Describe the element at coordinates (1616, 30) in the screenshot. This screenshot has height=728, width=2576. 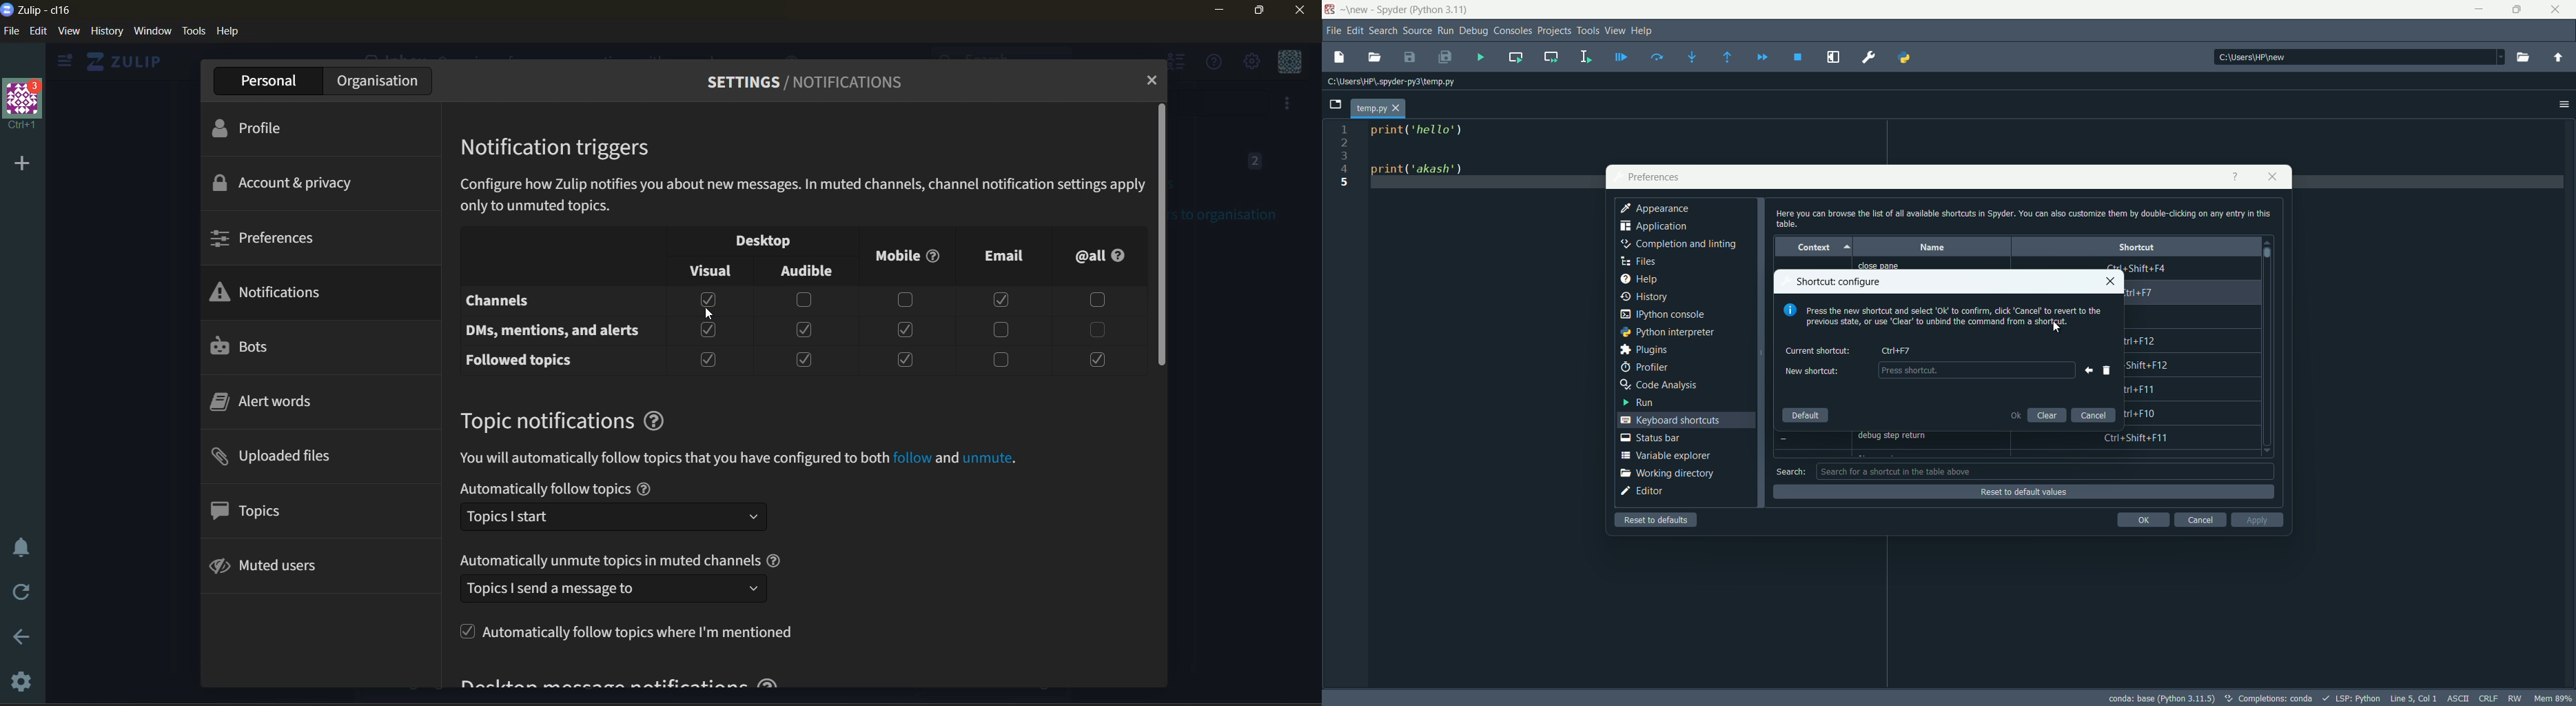
I see `view menu` at that location.